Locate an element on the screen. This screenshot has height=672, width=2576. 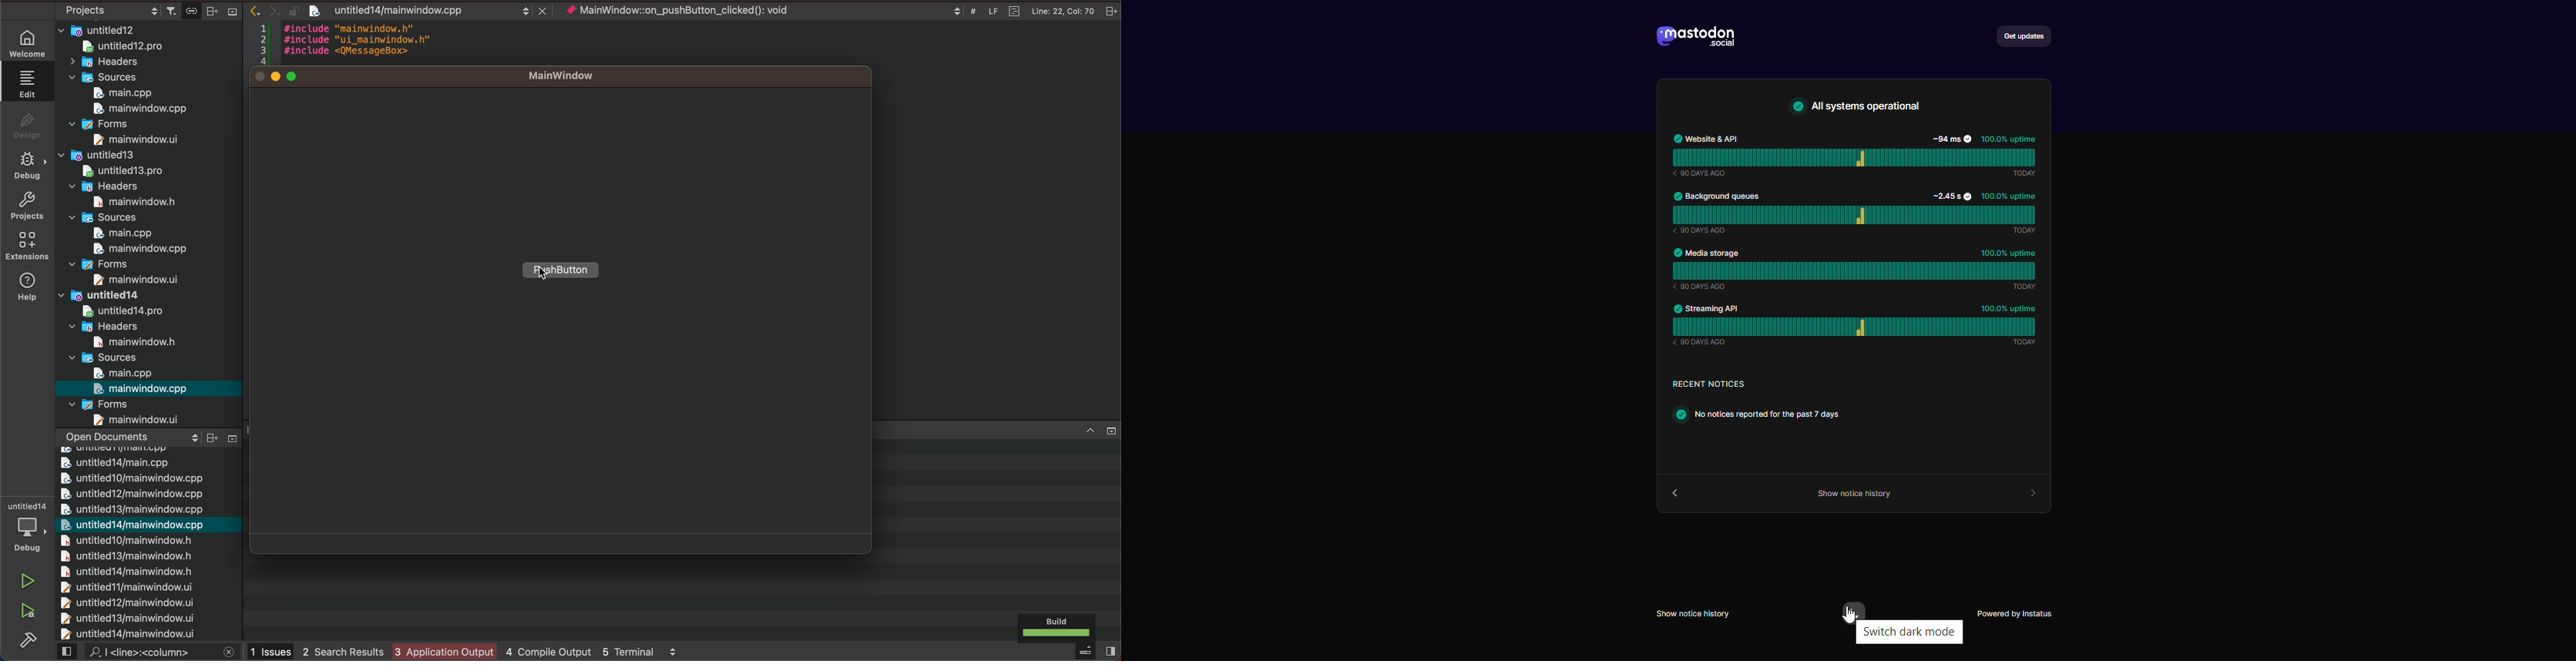
forms is located at coordinates (102, 125).